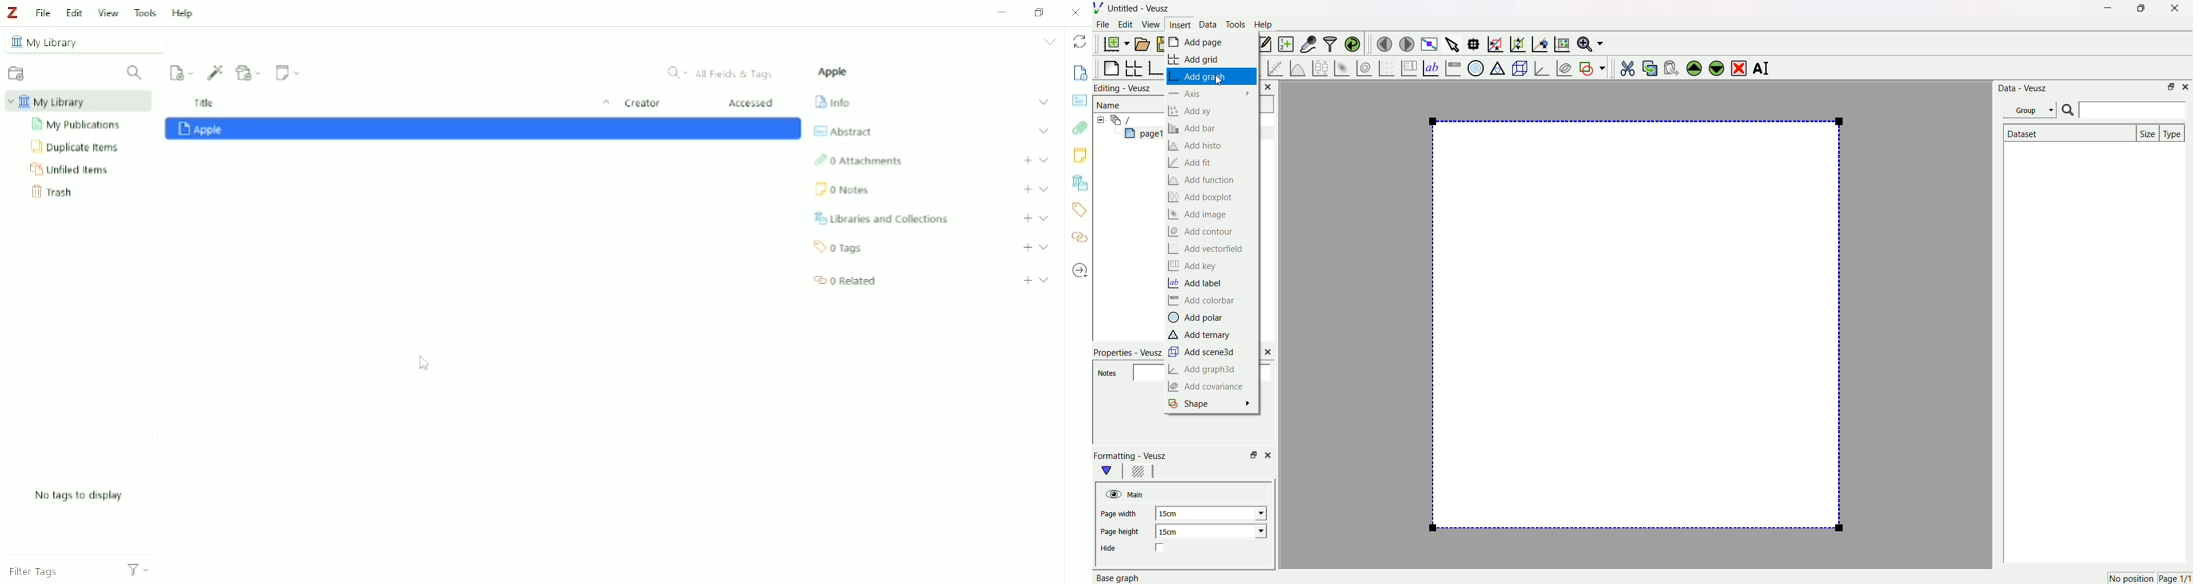  I want to click on Page height, so click(1122, 533).